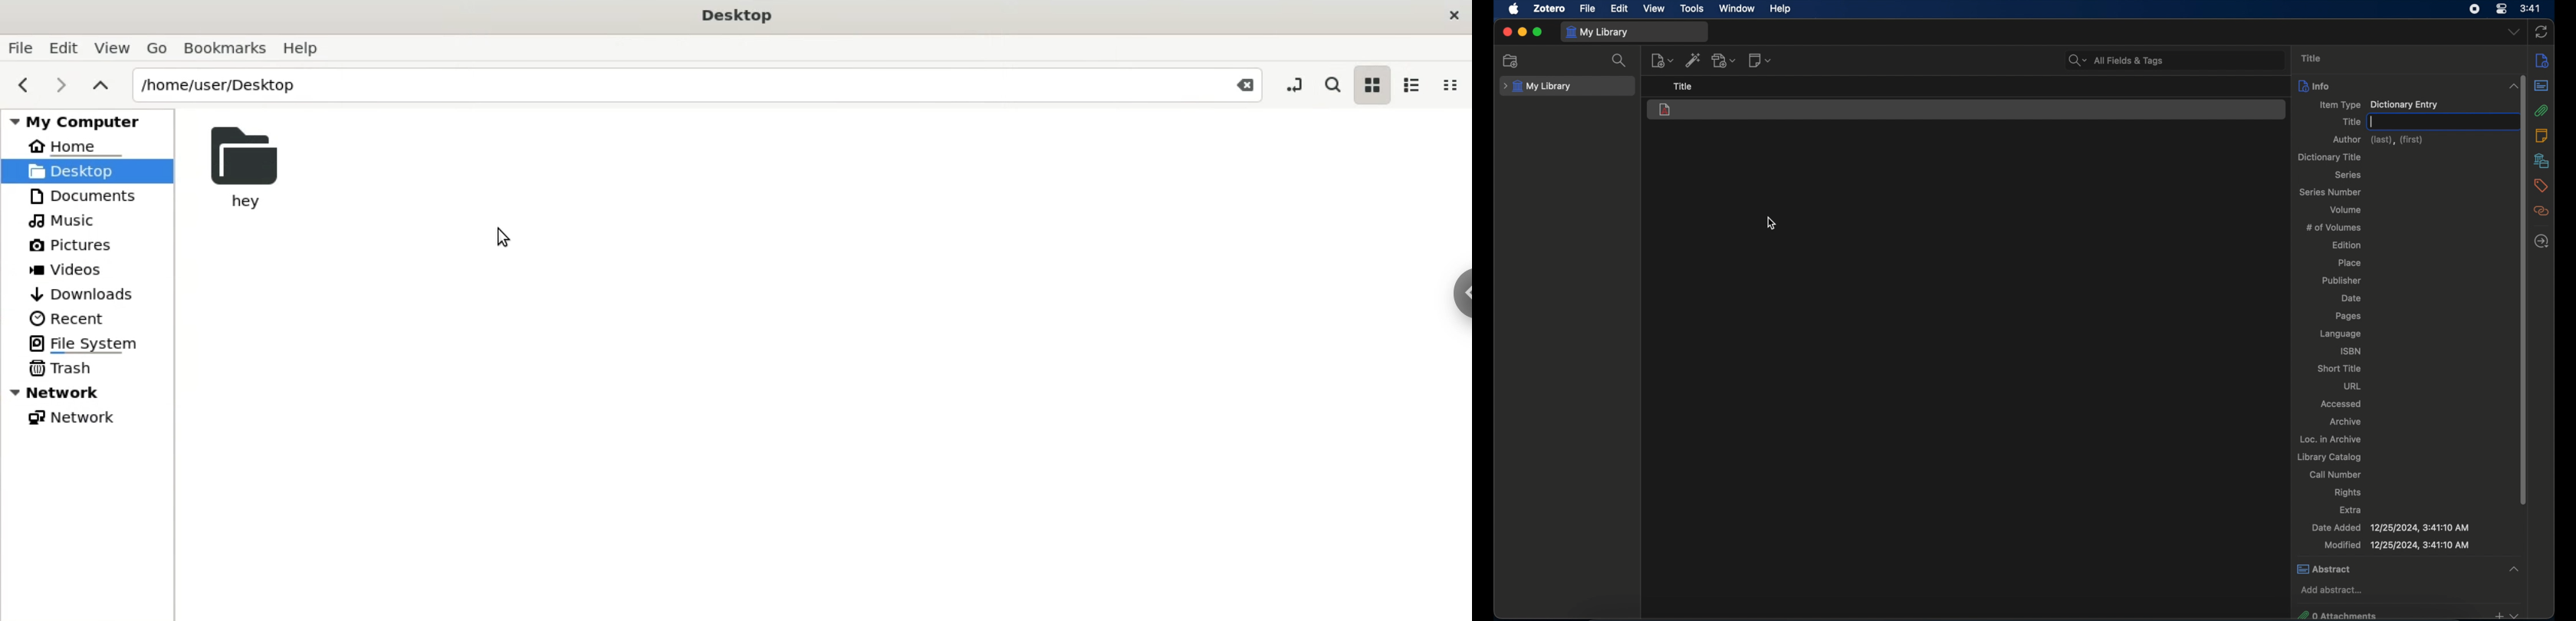 The height and width of the screenshot is (644, 2576). Describe the element at coordinates (2330, 457) in the screenshot. I see `library catalog` at that location.